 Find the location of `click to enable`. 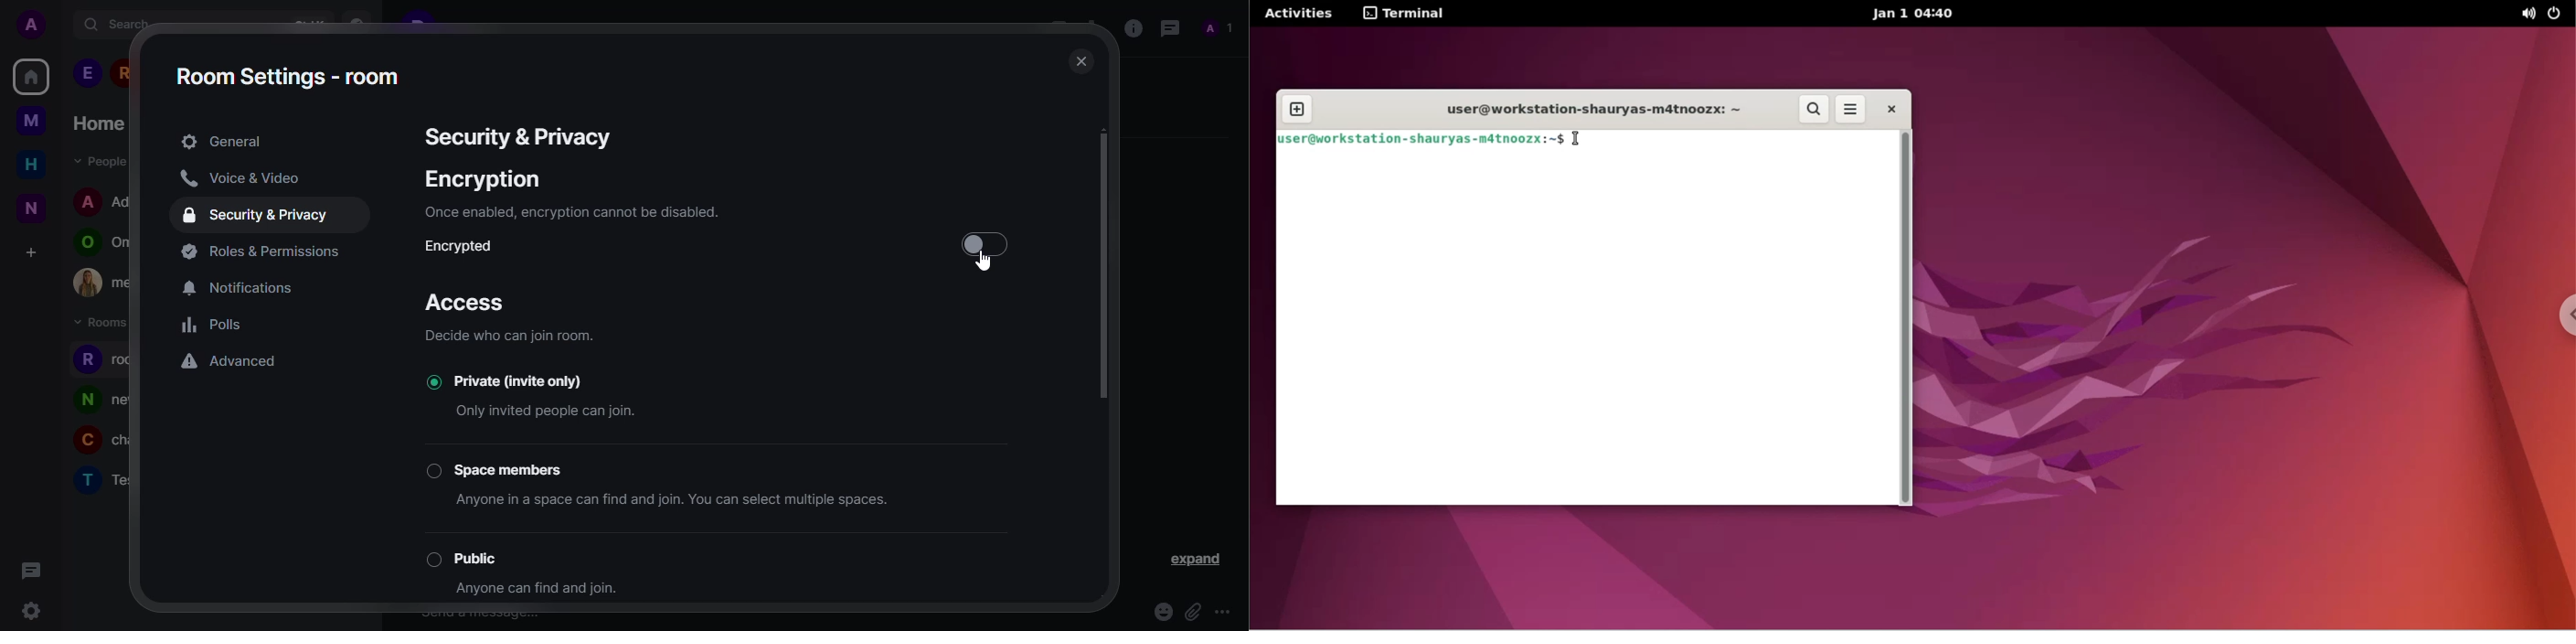

click to enable is located at coordinates (984, 242).